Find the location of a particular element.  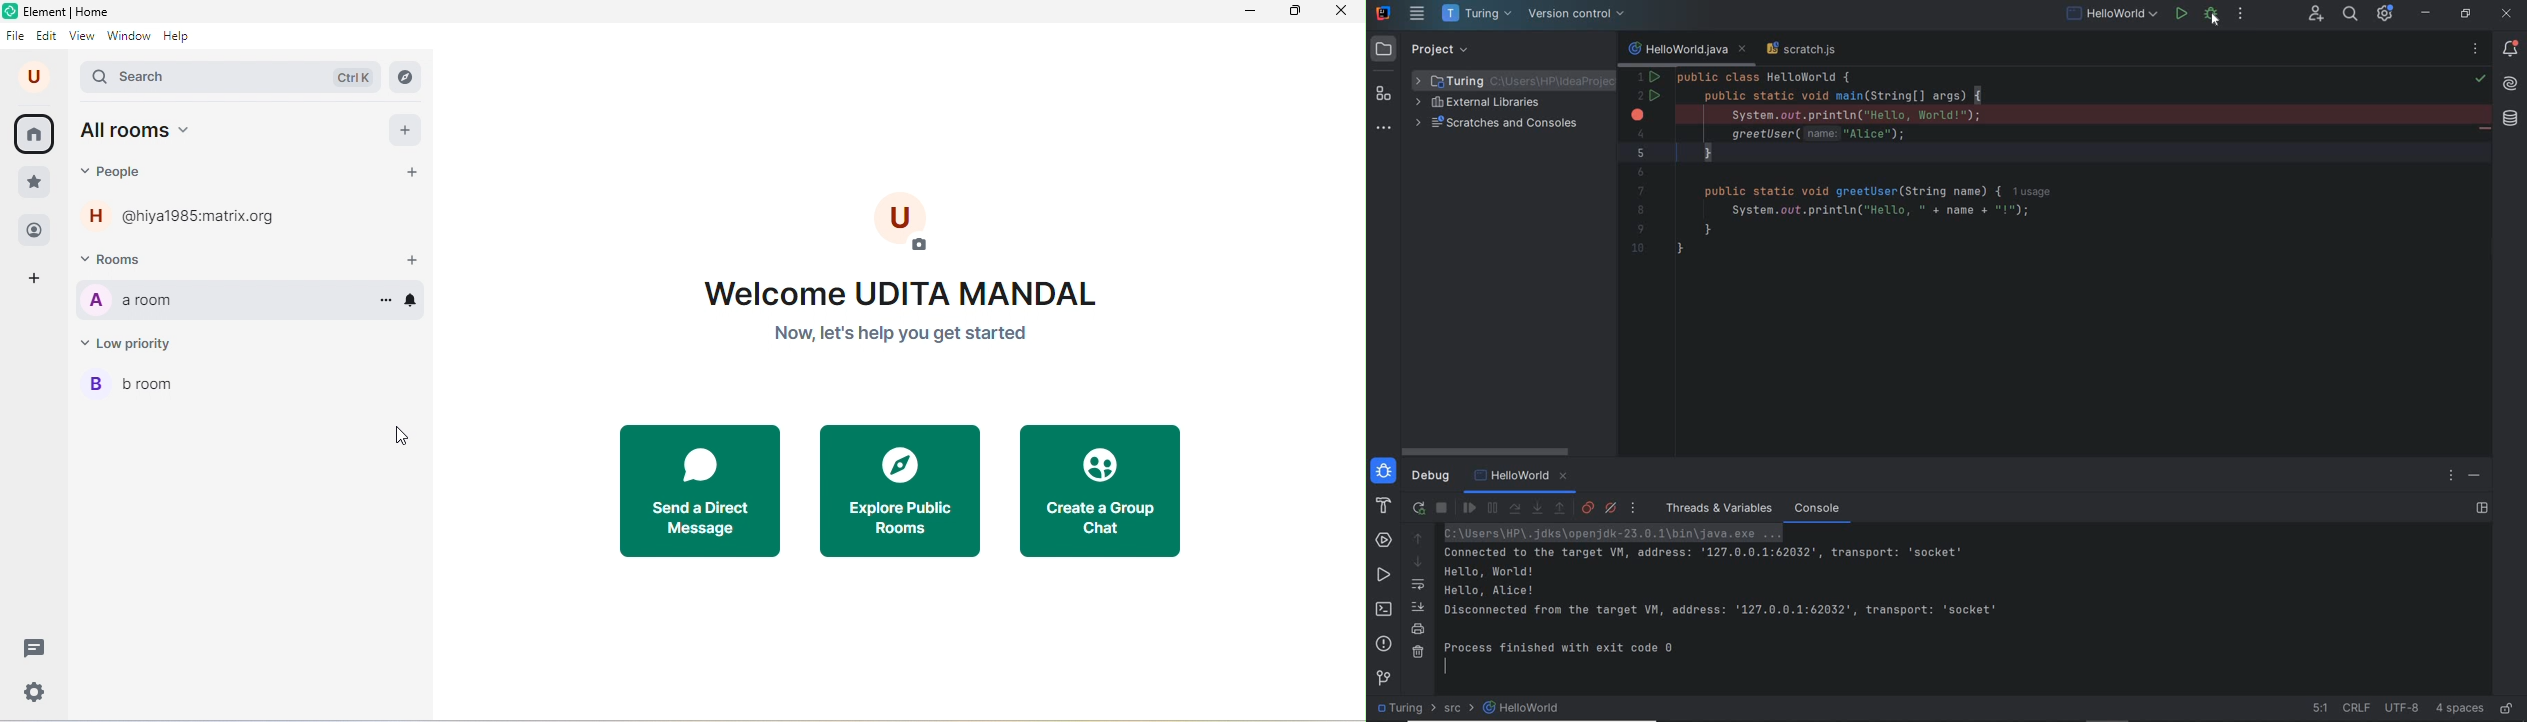

cursor is located at coordinates (2215, 21).